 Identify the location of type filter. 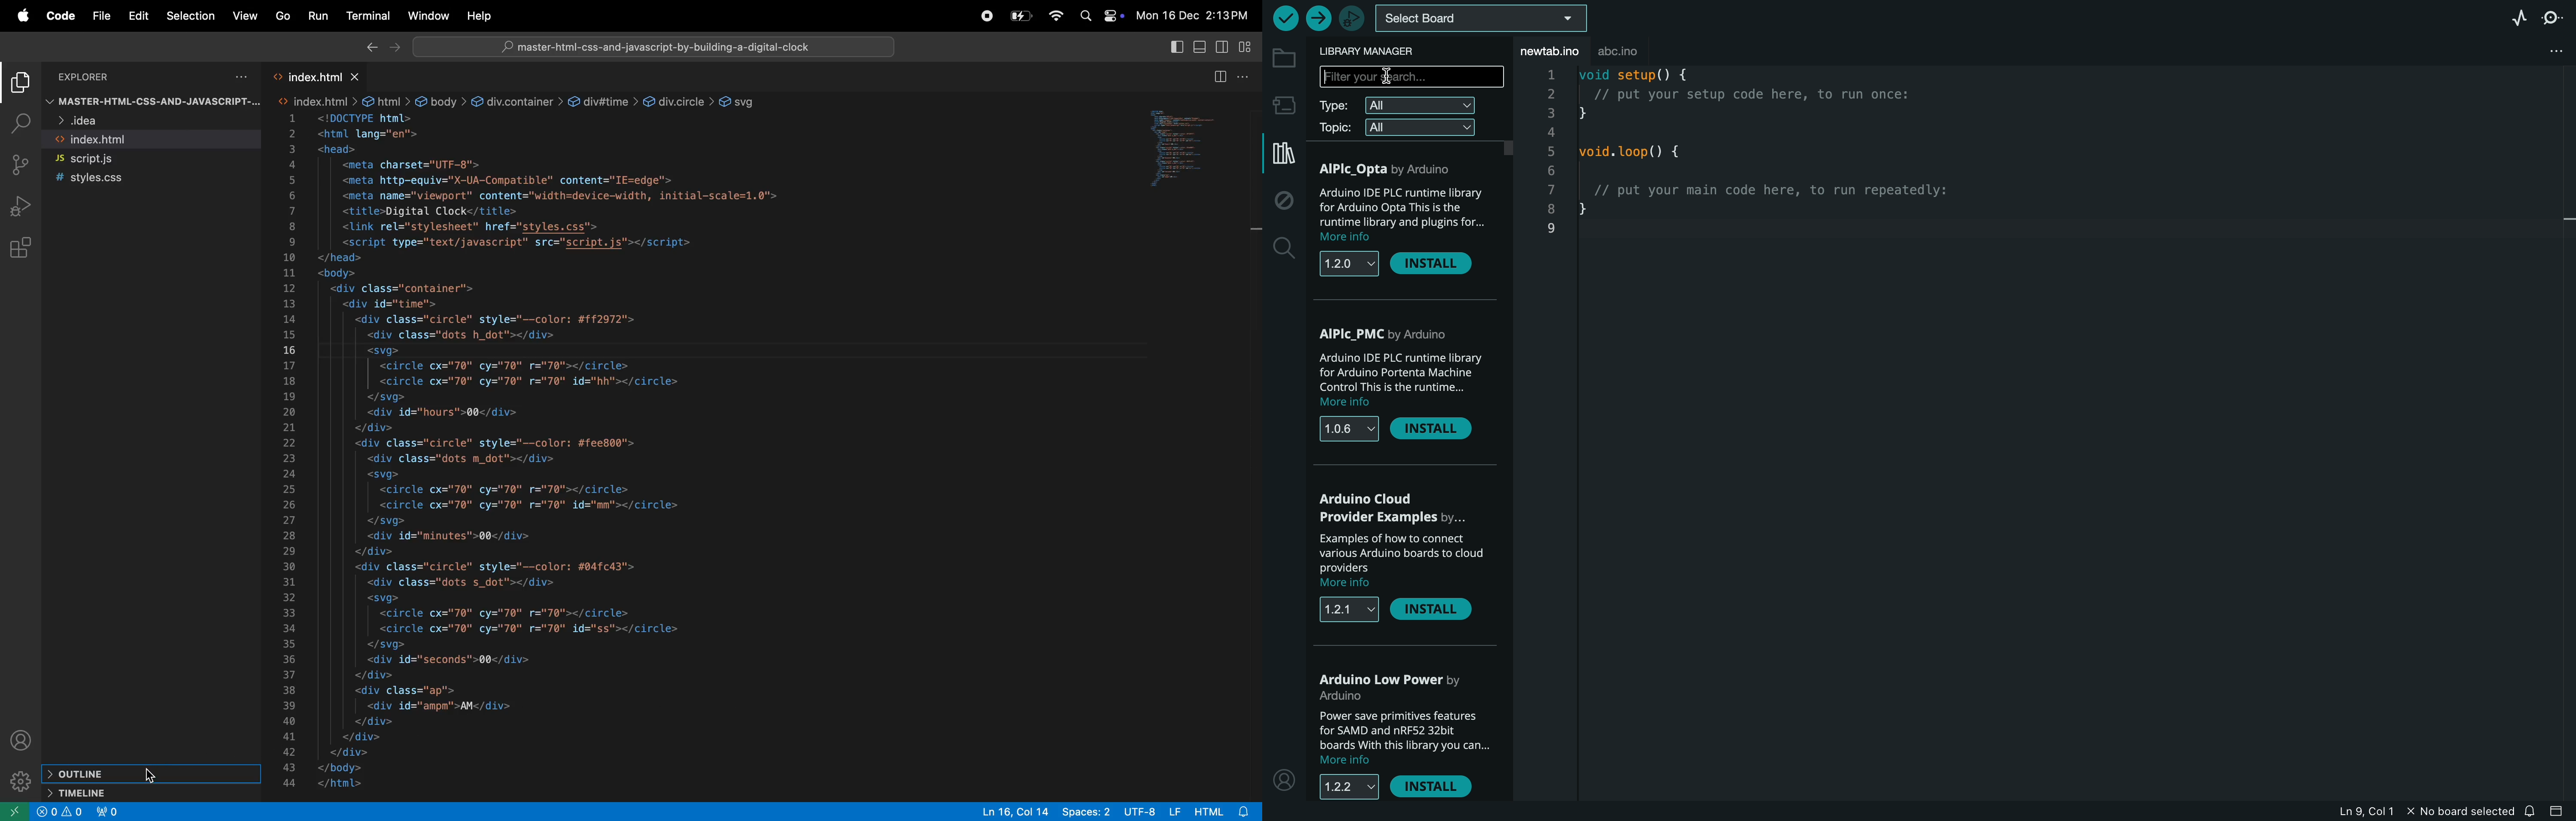
(1404, 104).